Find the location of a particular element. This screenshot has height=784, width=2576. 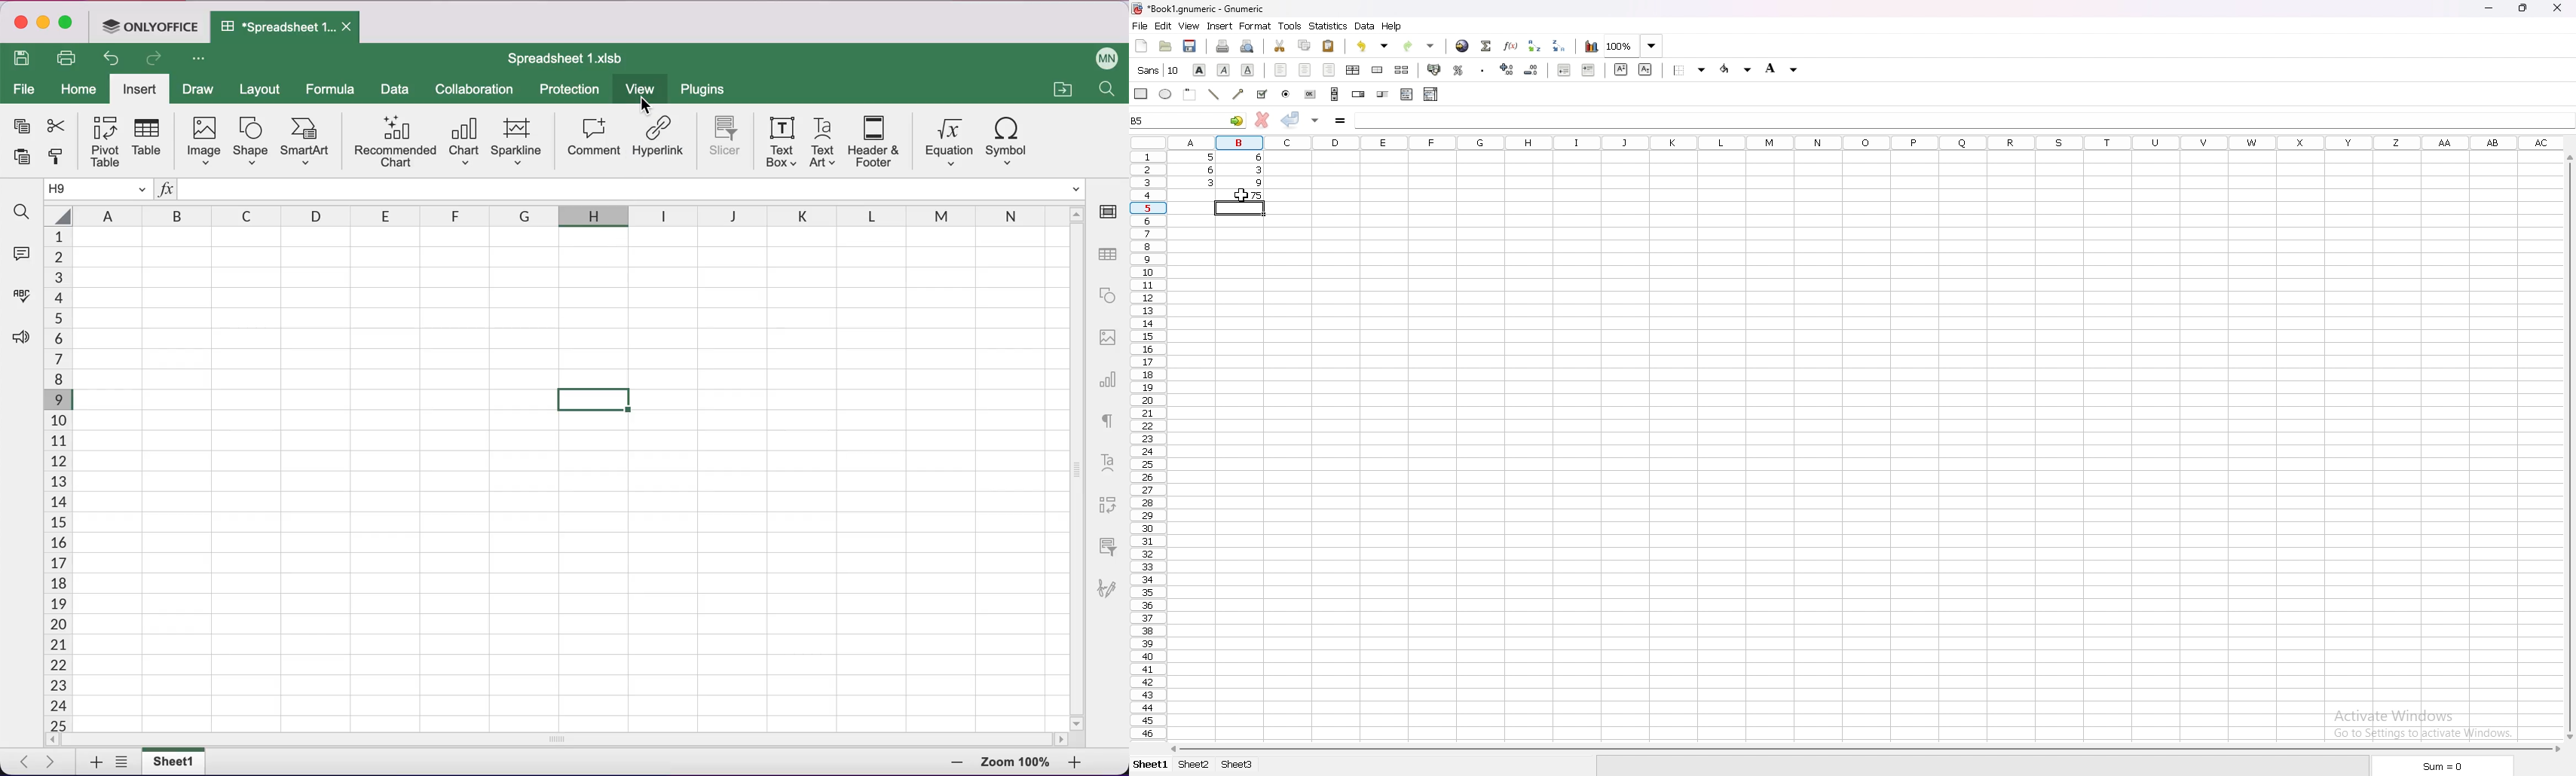

scroll button is located at coordinates (1334, 93).